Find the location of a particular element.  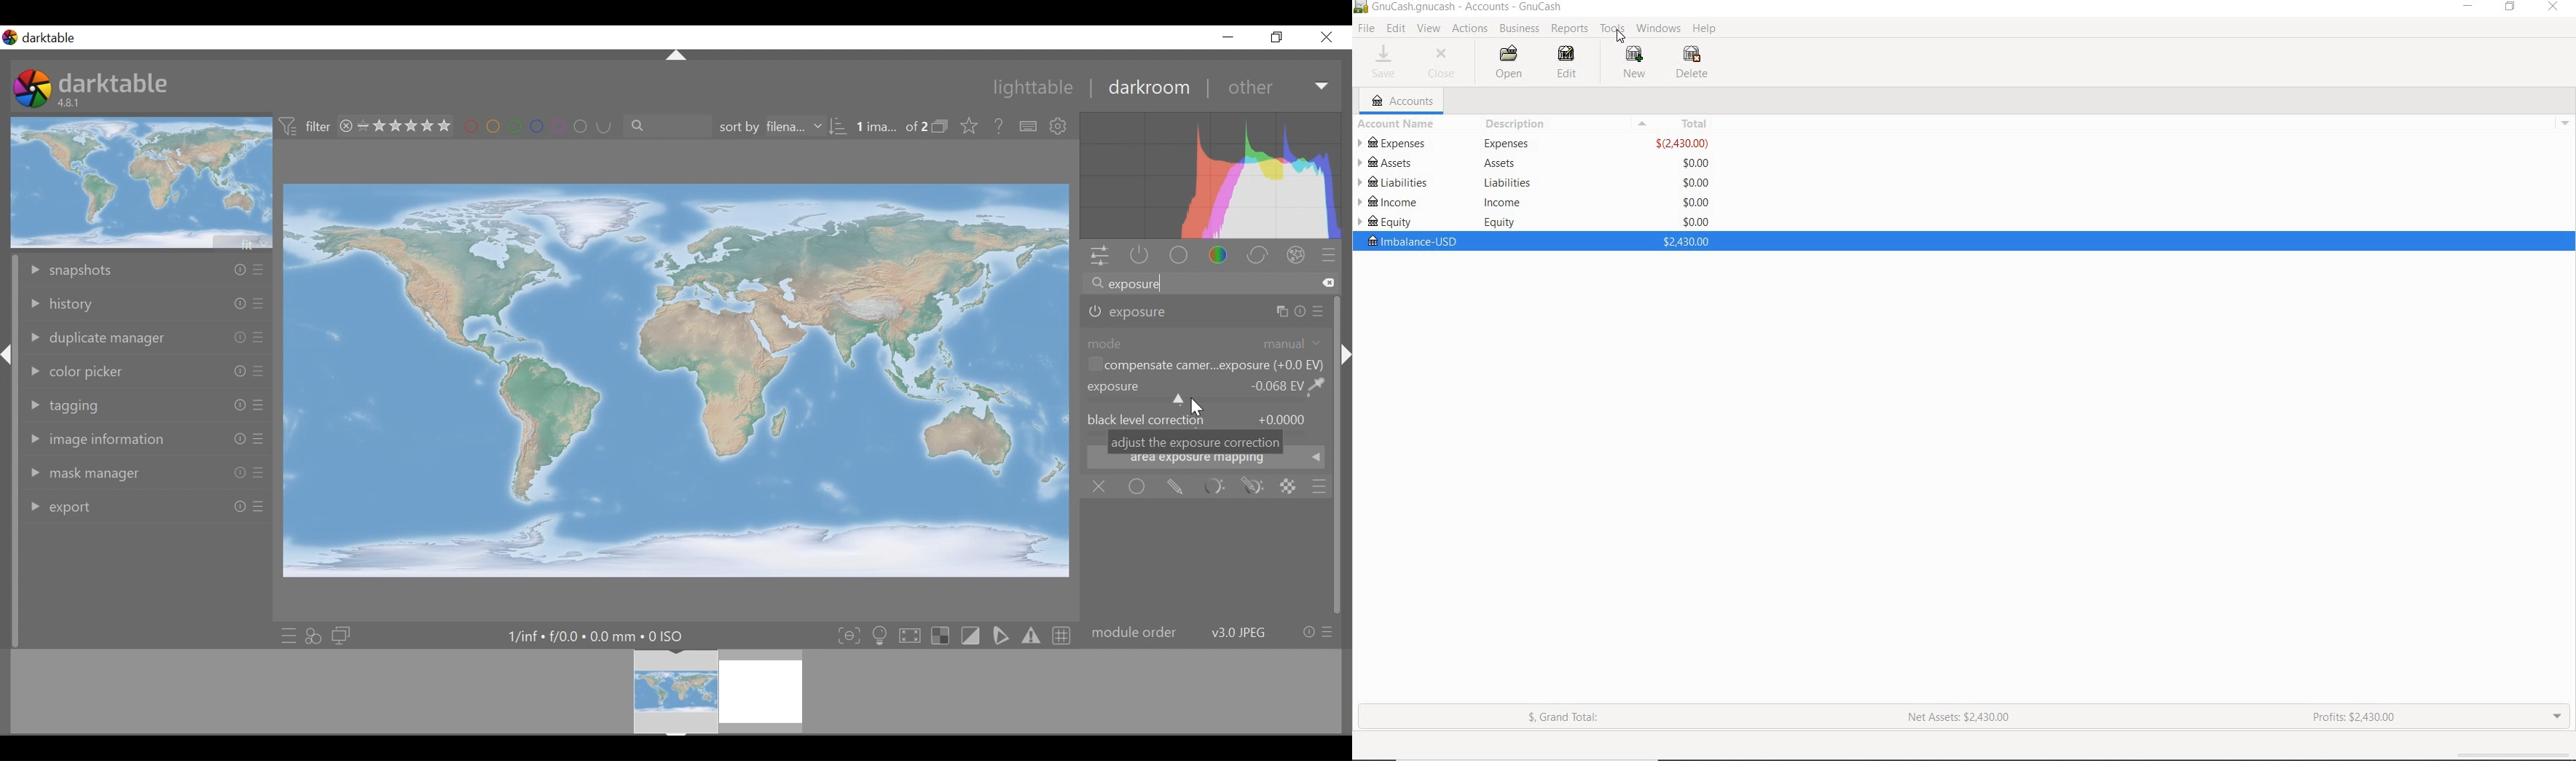

EQUITY is located at coordinates (1394, 222).